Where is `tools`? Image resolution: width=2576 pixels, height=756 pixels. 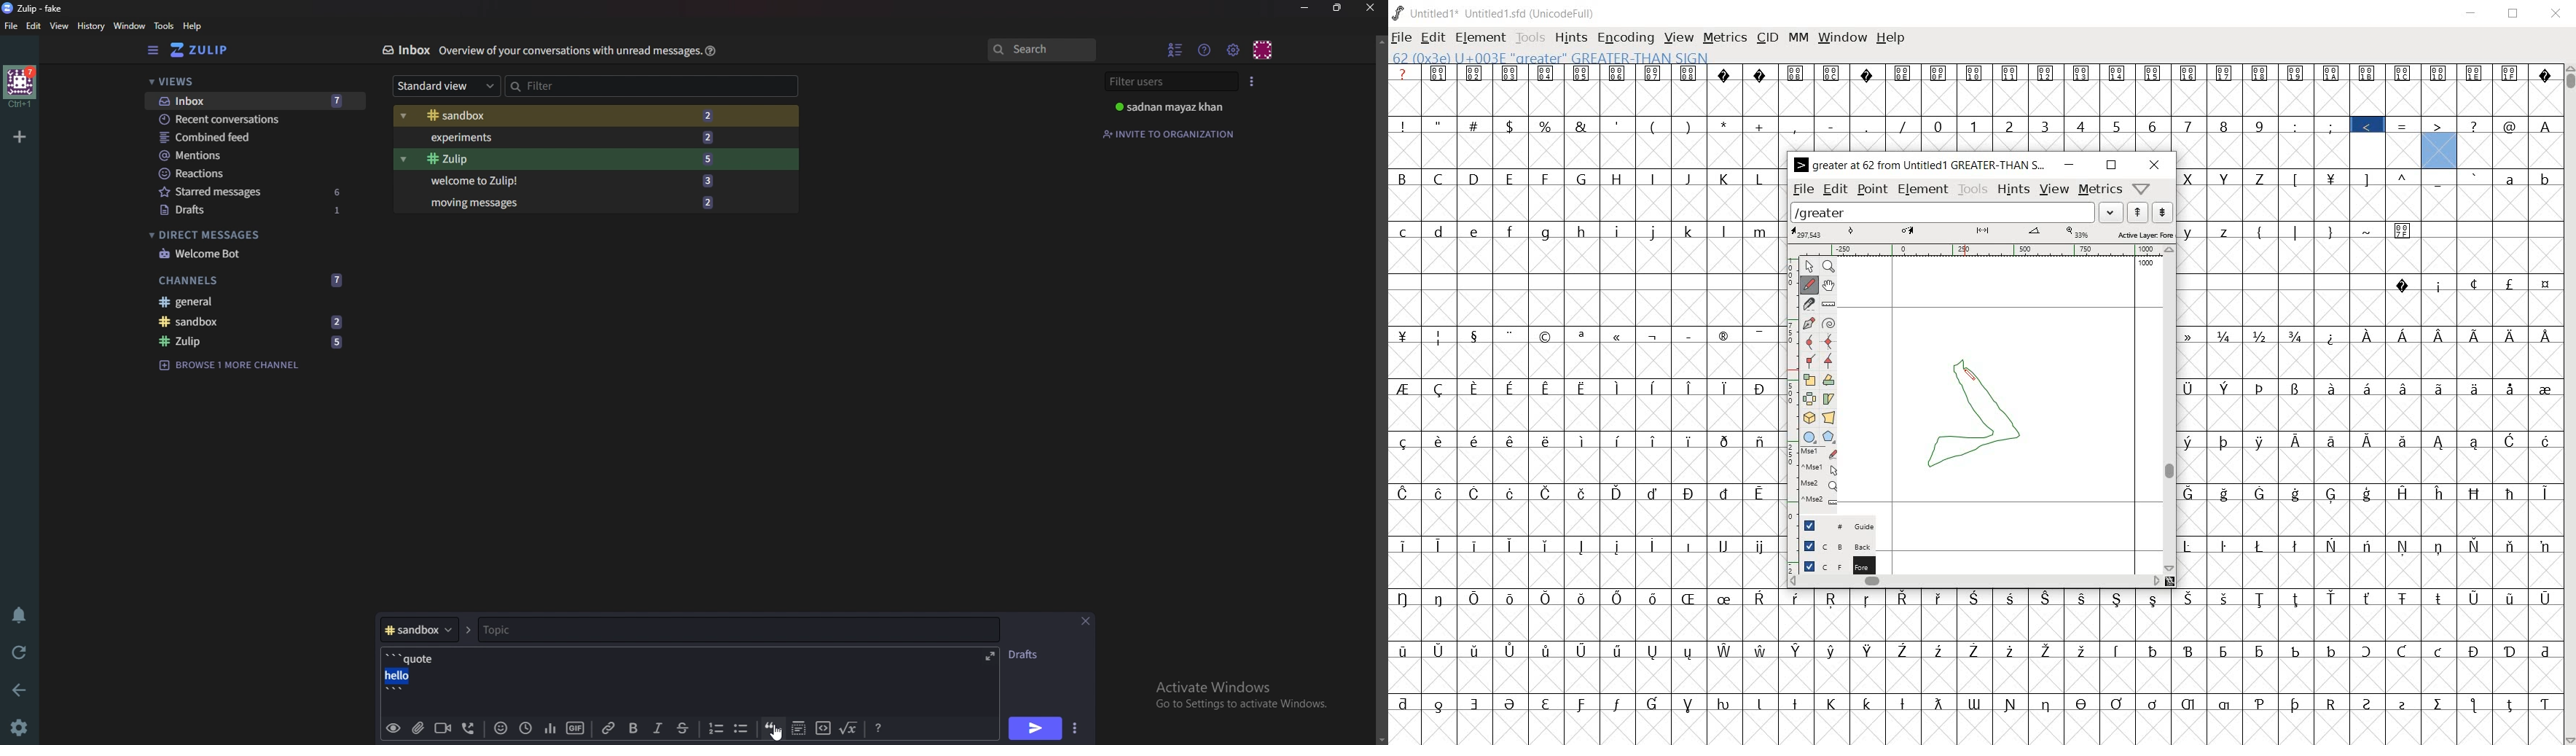 tools is located at coordinates (1973, 190).